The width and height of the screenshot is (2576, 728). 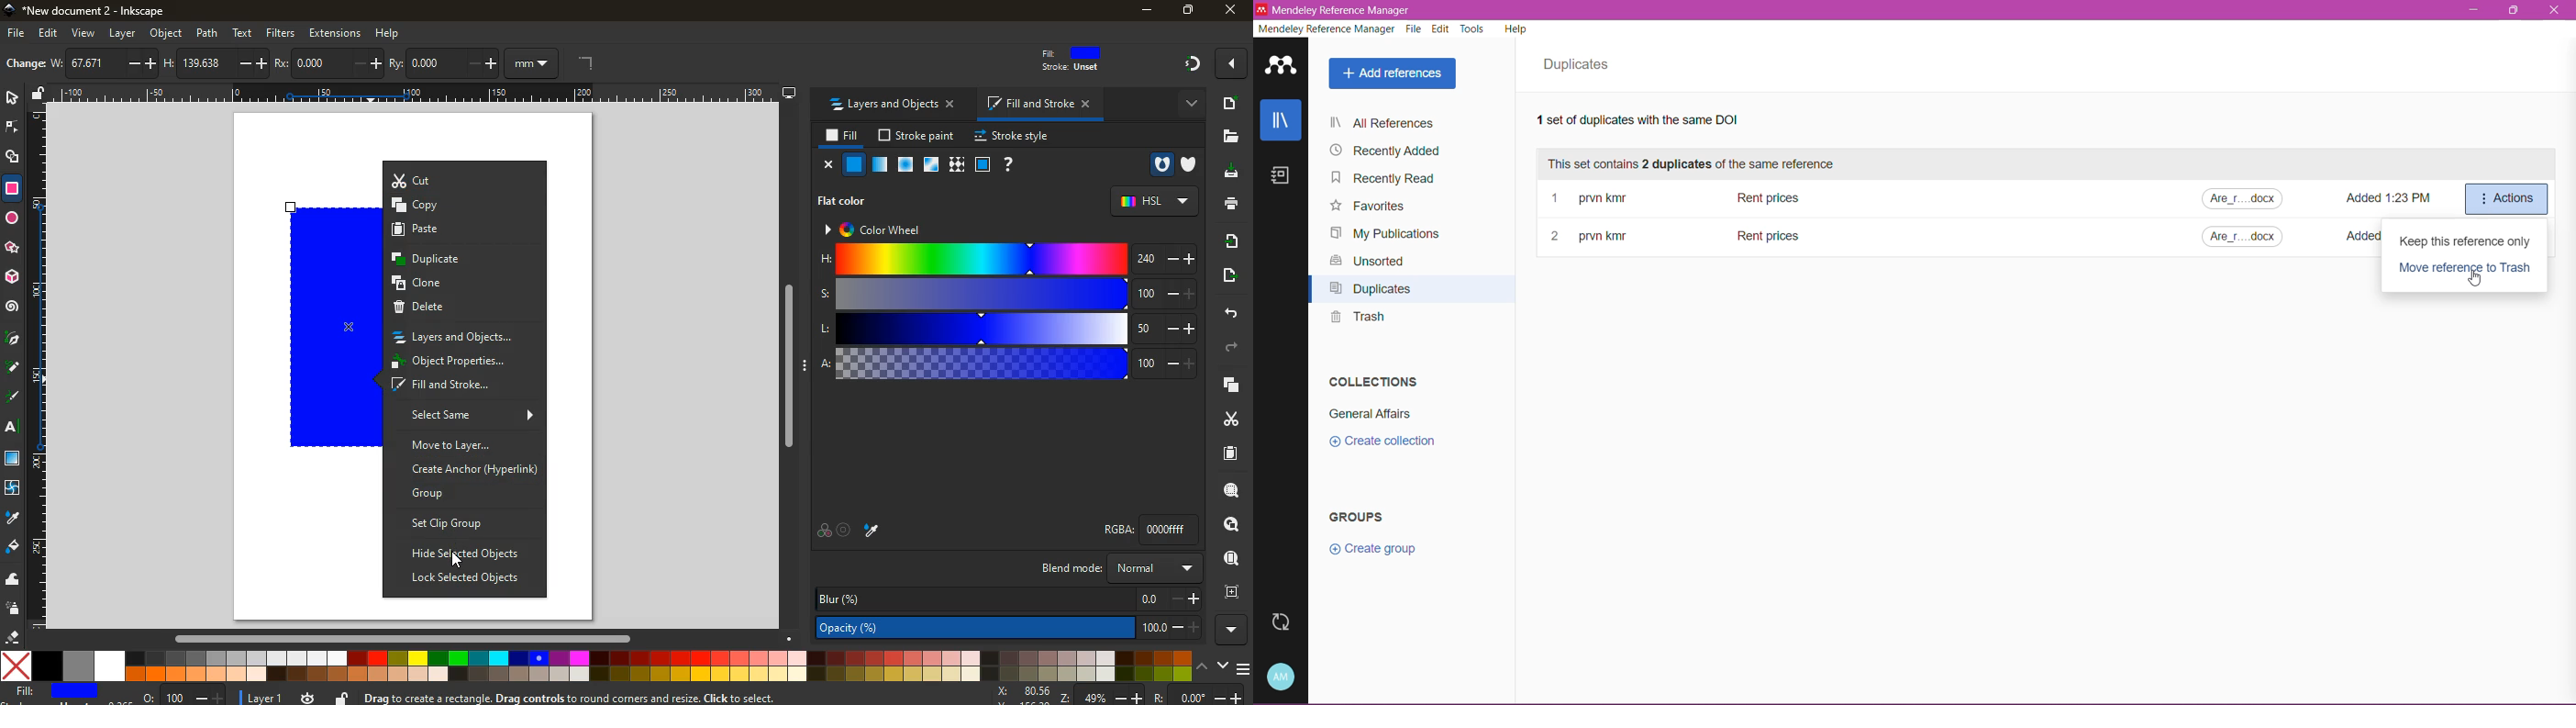 I want to click on blur, so click(x=1009, y=599).